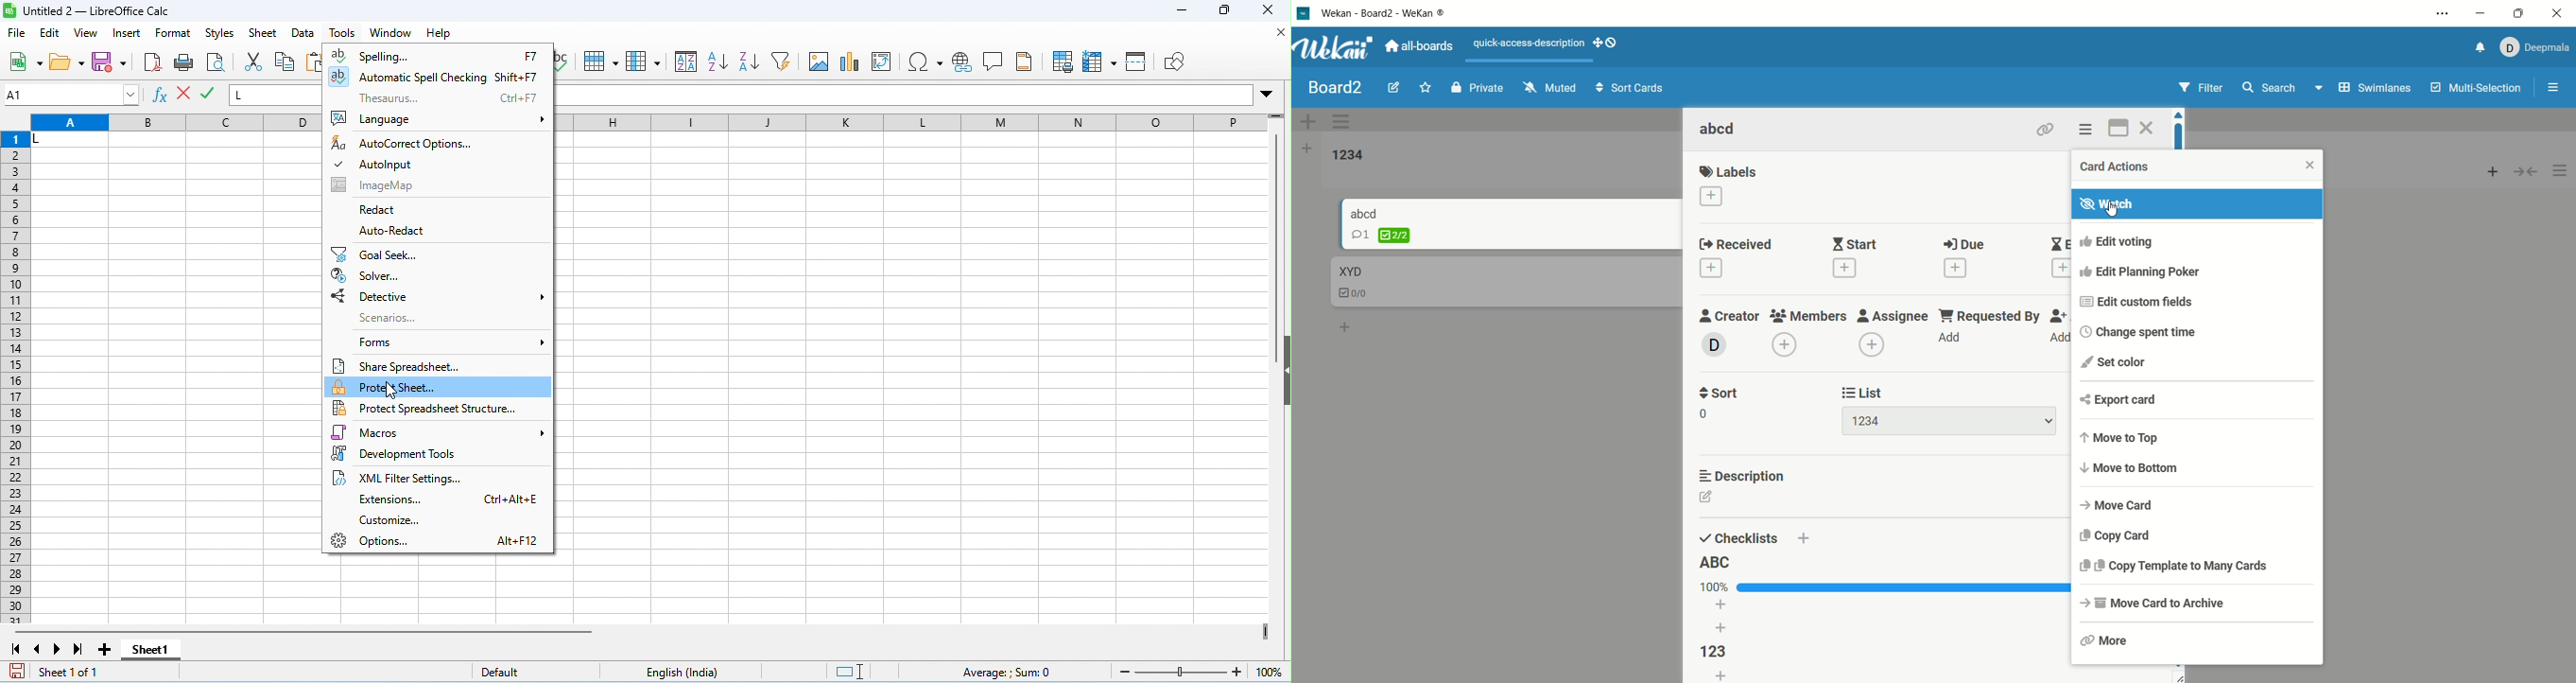 This screenshot has height=700, width=2576. I want to click on list title, so click(1344, 154).